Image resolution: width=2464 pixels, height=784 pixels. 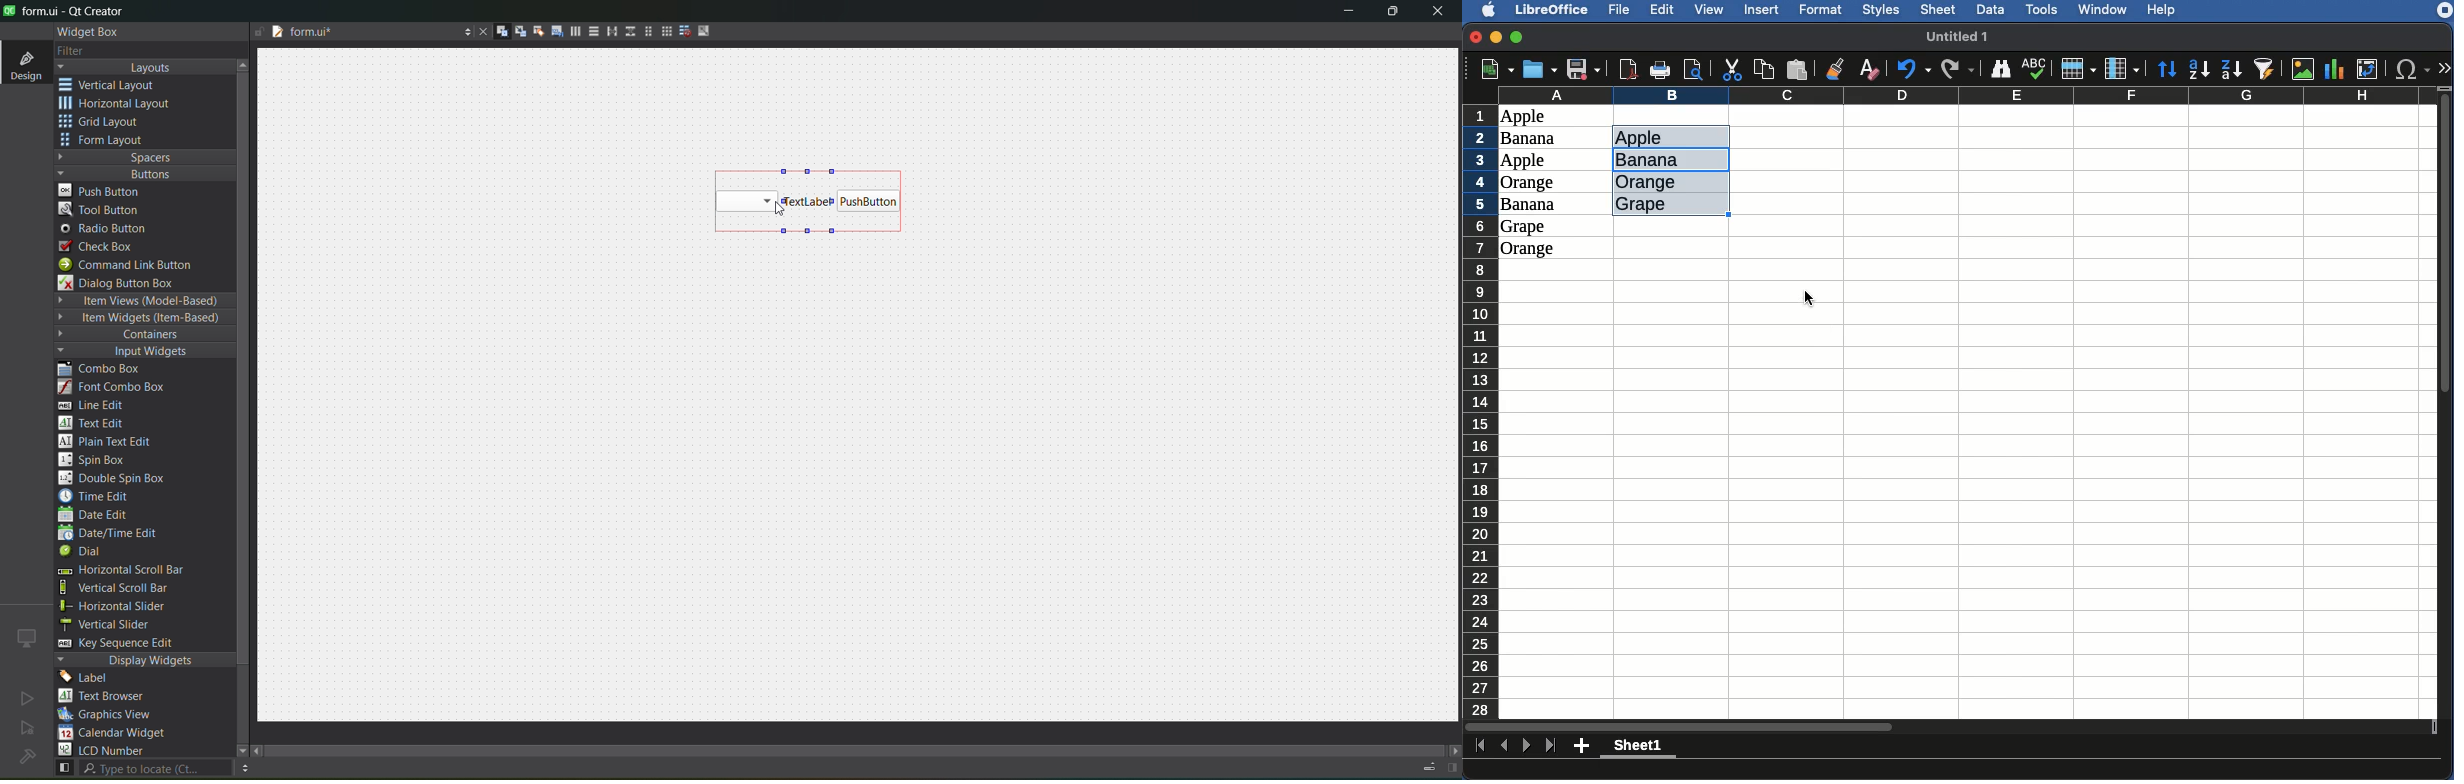 I want to click on untitled 1, so click(x=1965, y=35).